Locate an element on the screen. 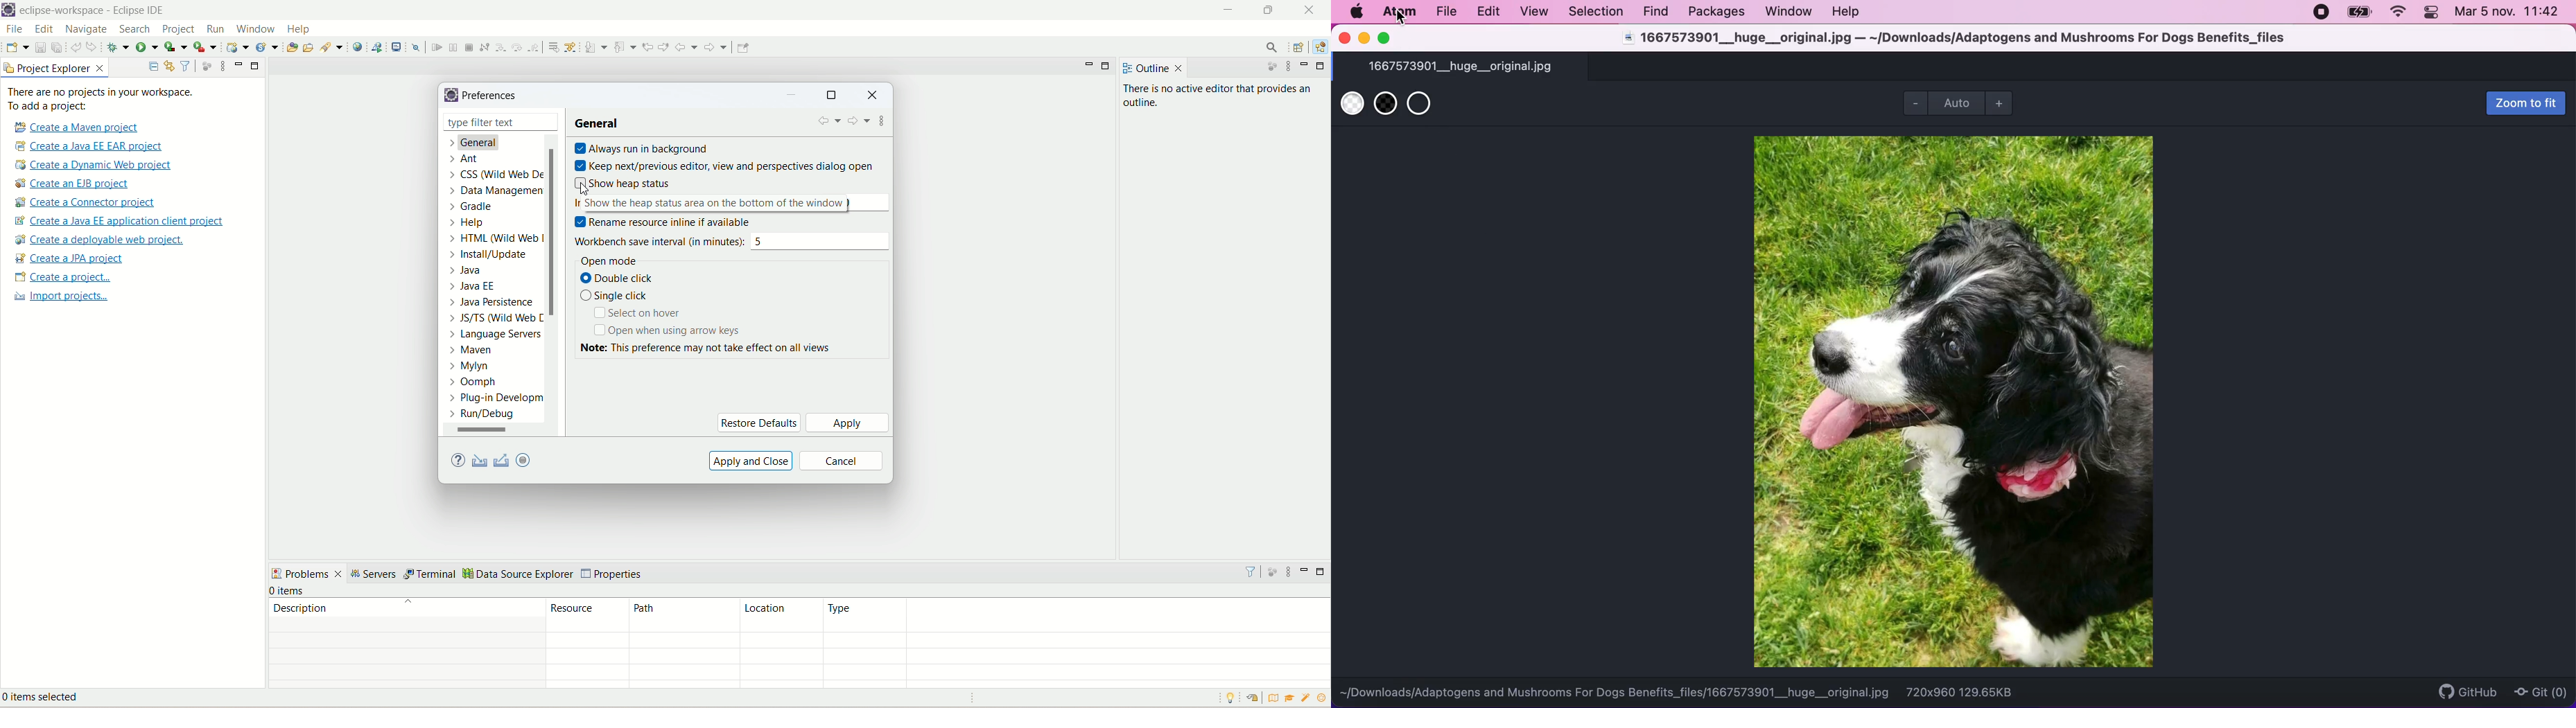 The width and height of the screenshot is (2576, 728). create a EJB project is located at coordinates (81, 184).